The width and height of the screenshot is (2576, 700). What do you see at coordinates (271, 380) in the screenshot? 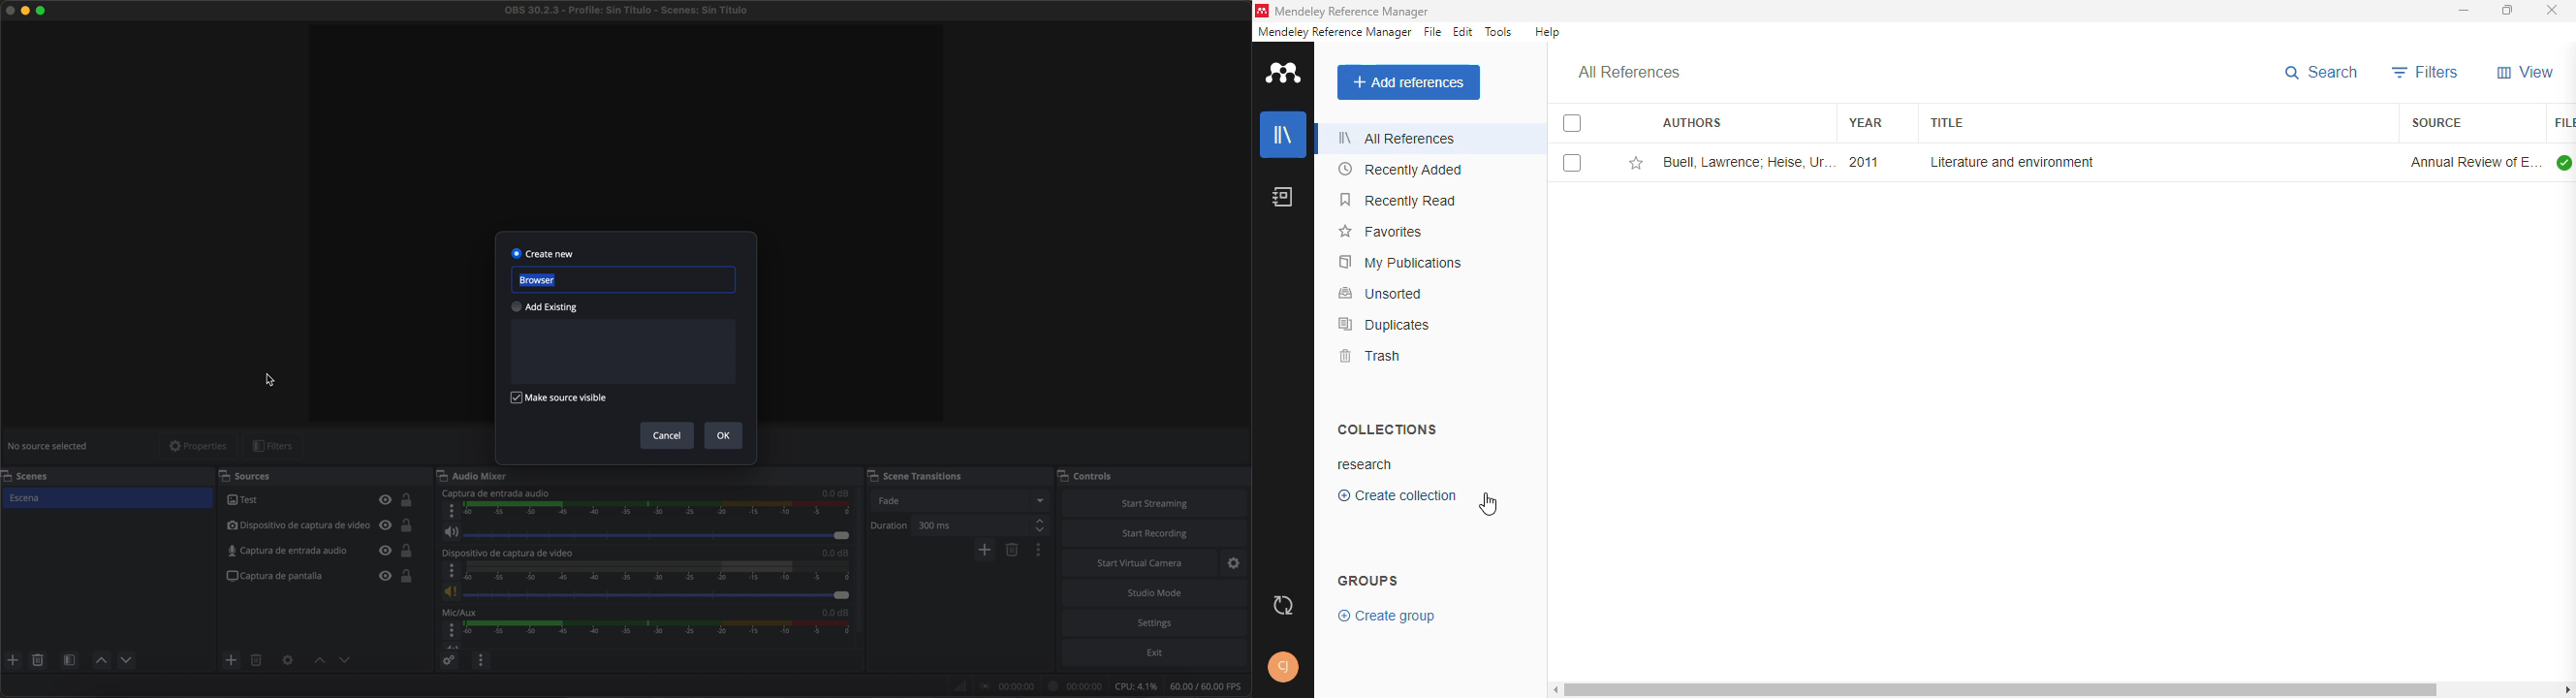
I see `mouse` at bounding box center [271, 380].